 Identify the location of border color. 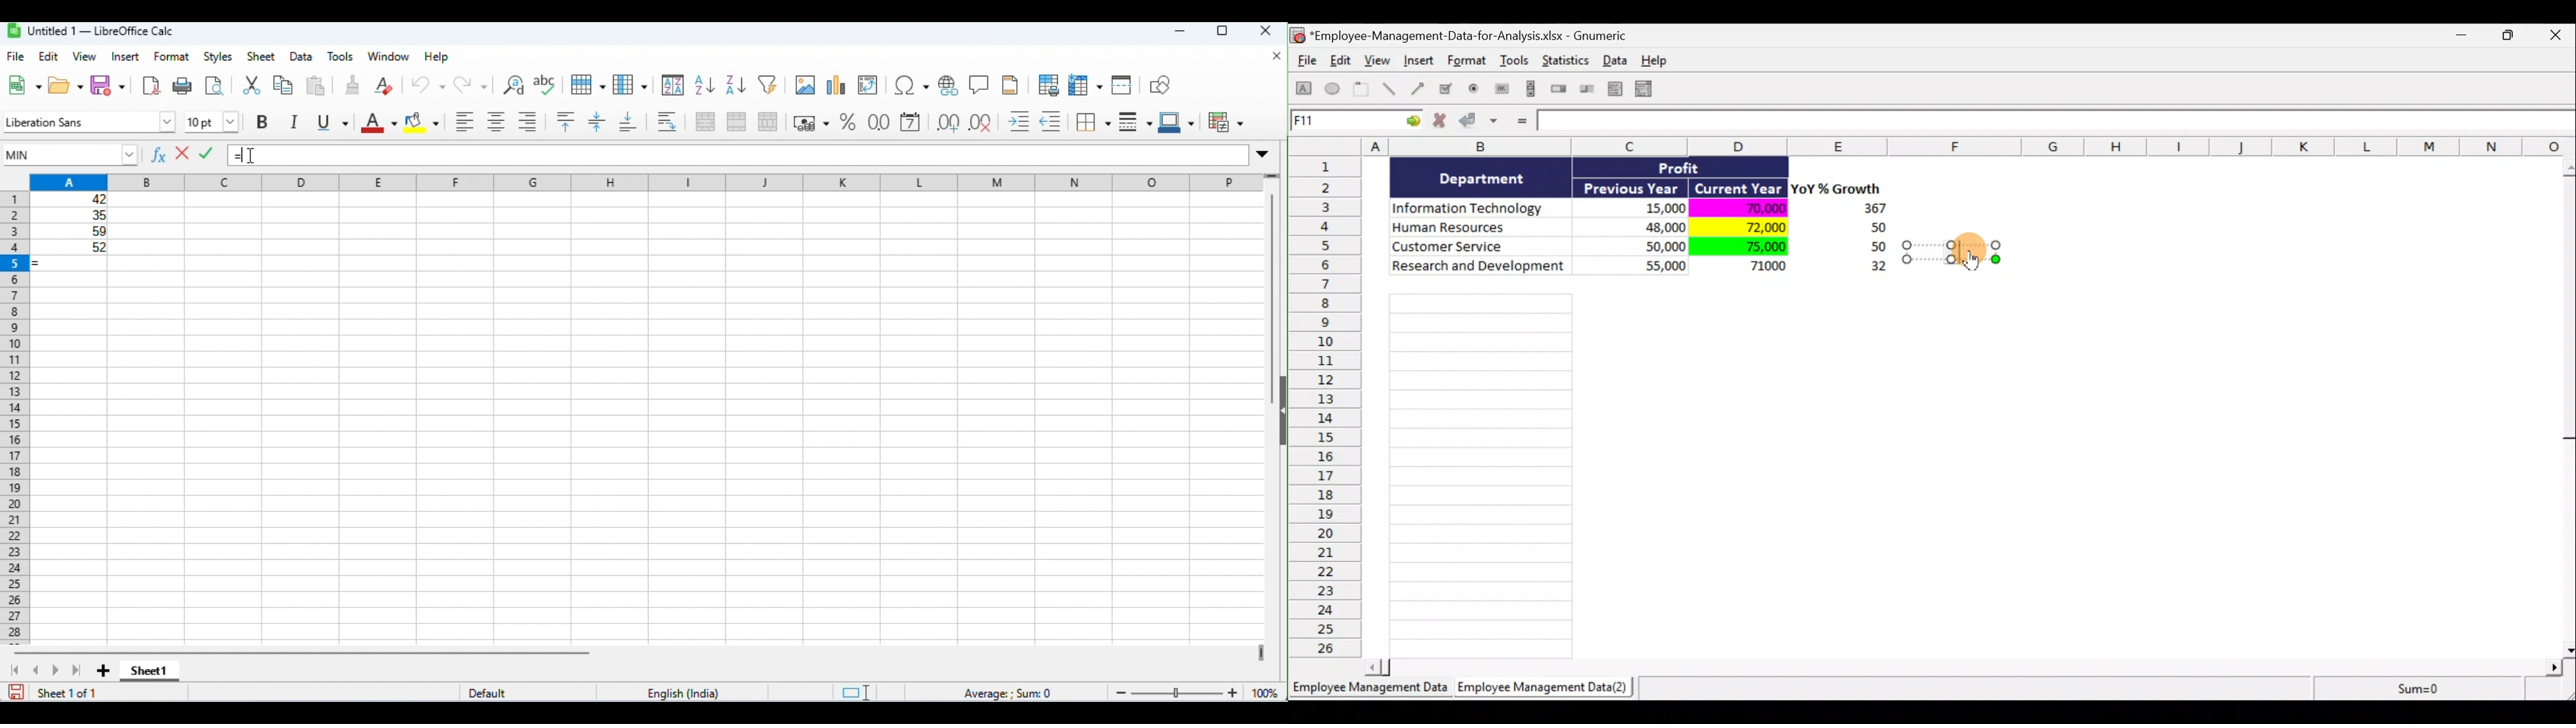
(1176, 123).